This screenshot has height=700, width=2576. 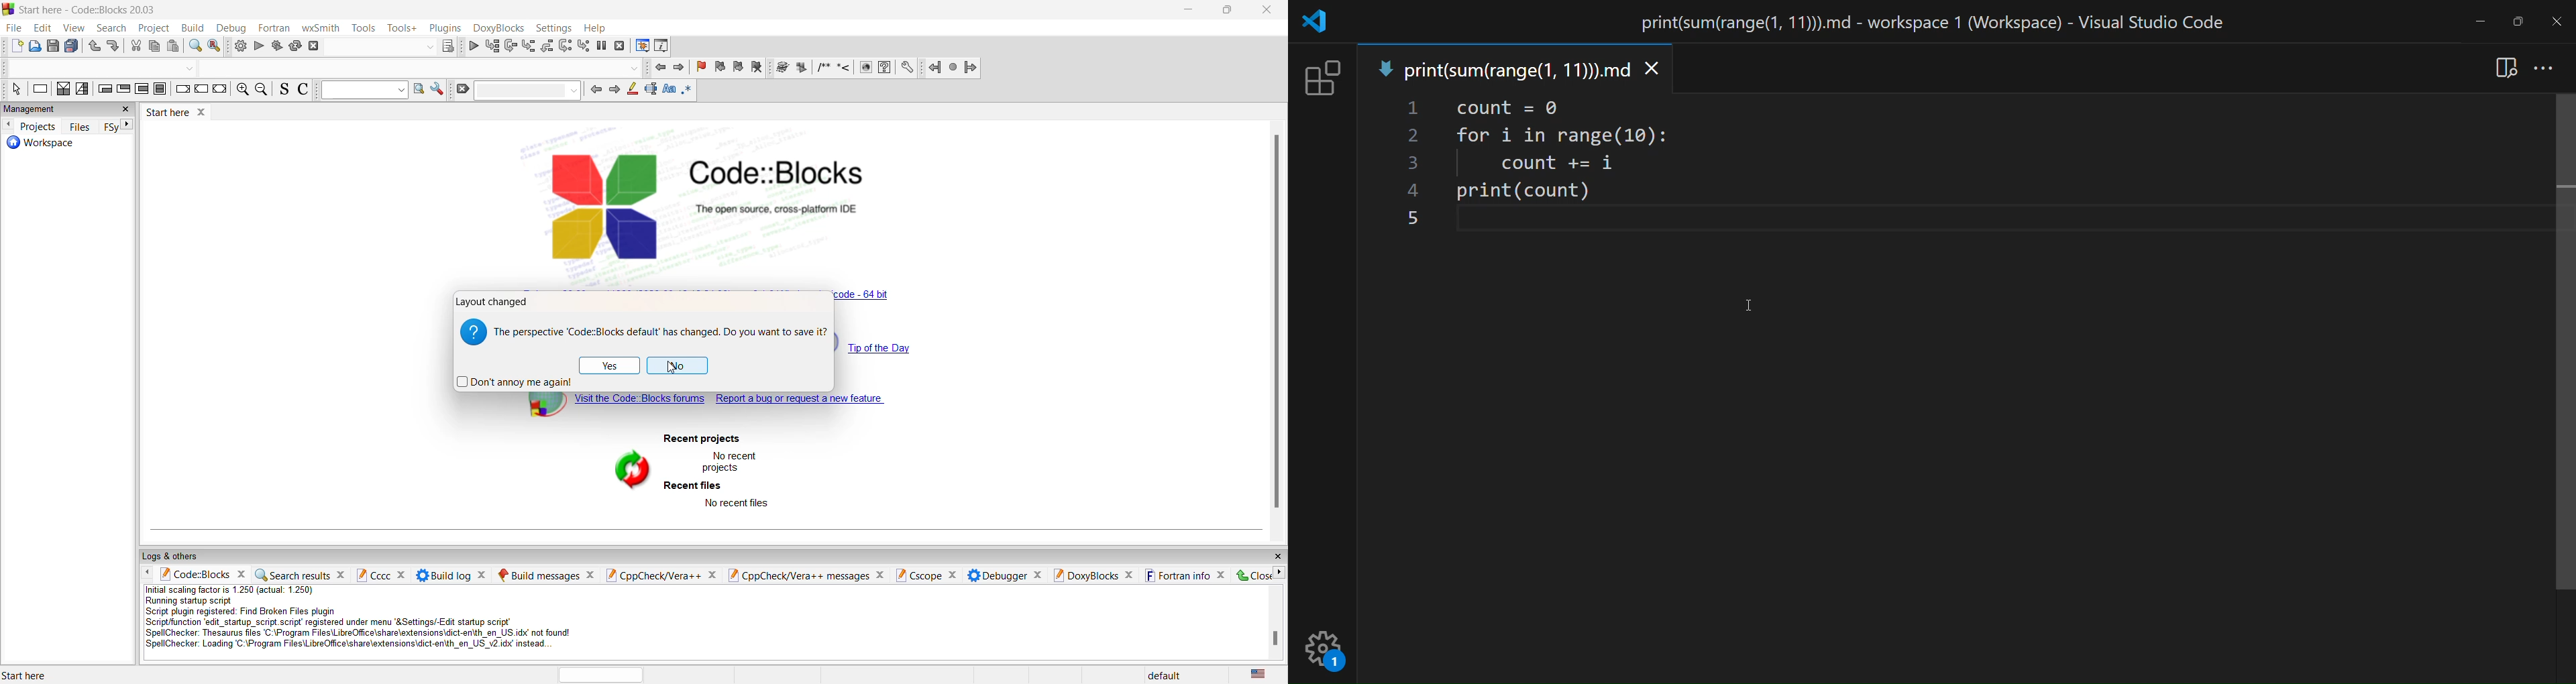 What do you see at coordinates (1320, 80) in the screenshot?
I see `extension` at bounding box center [1320, 80].